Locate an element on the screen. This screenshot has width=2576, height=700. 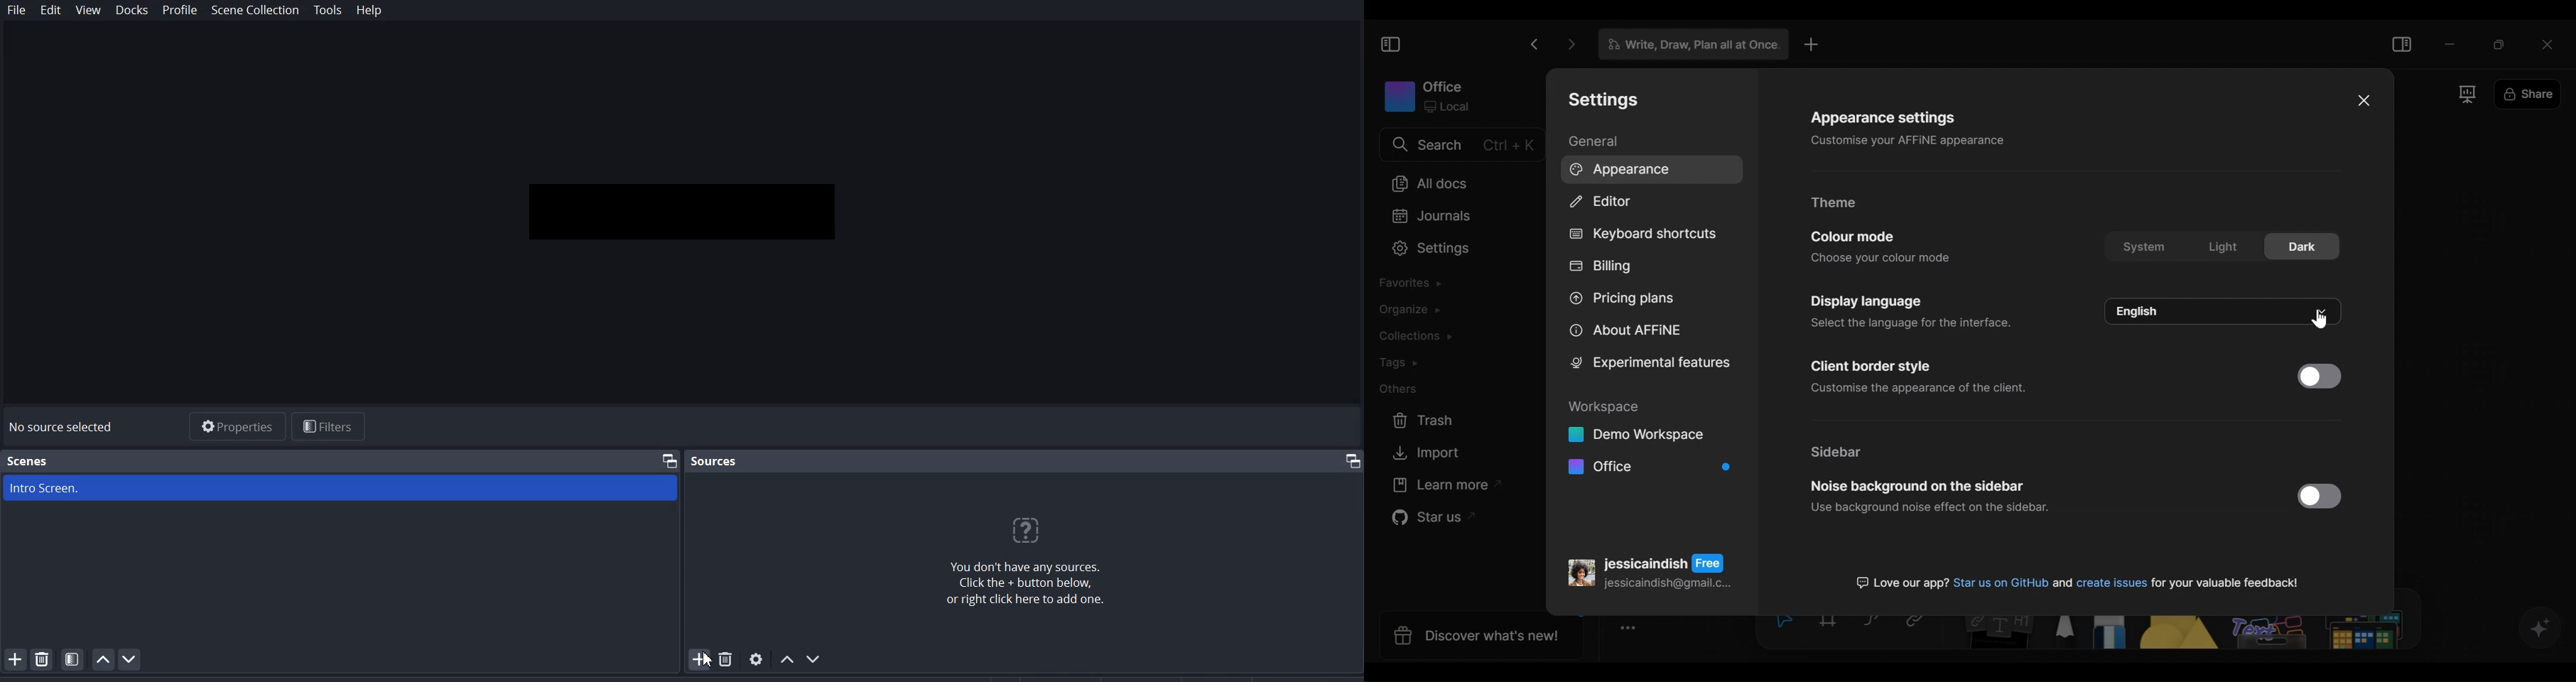
Favorites is located at coordinates (1415, 285).